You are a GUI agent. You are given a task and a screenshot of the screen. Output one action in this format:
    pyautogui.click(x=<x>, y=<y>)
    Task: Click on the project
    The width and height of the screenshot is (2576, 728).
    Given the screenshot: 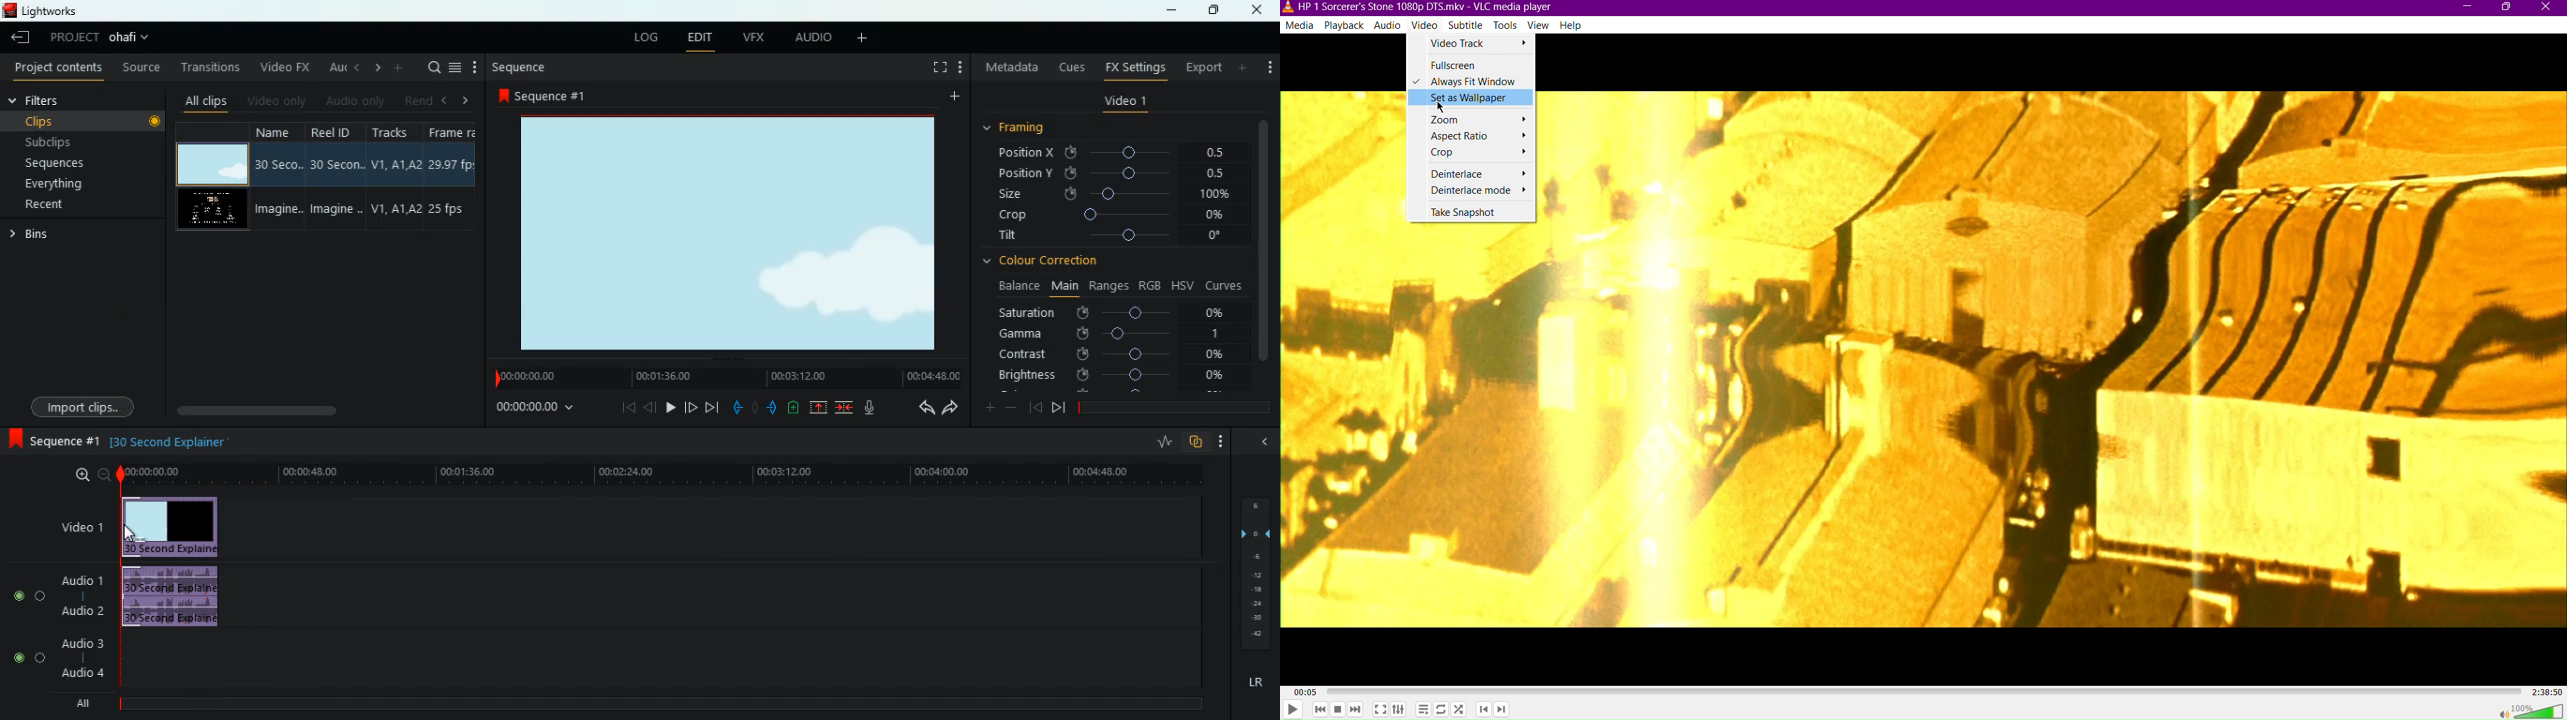 What is the action you would take?
    pyautogui.click(x=102, y=37)
    